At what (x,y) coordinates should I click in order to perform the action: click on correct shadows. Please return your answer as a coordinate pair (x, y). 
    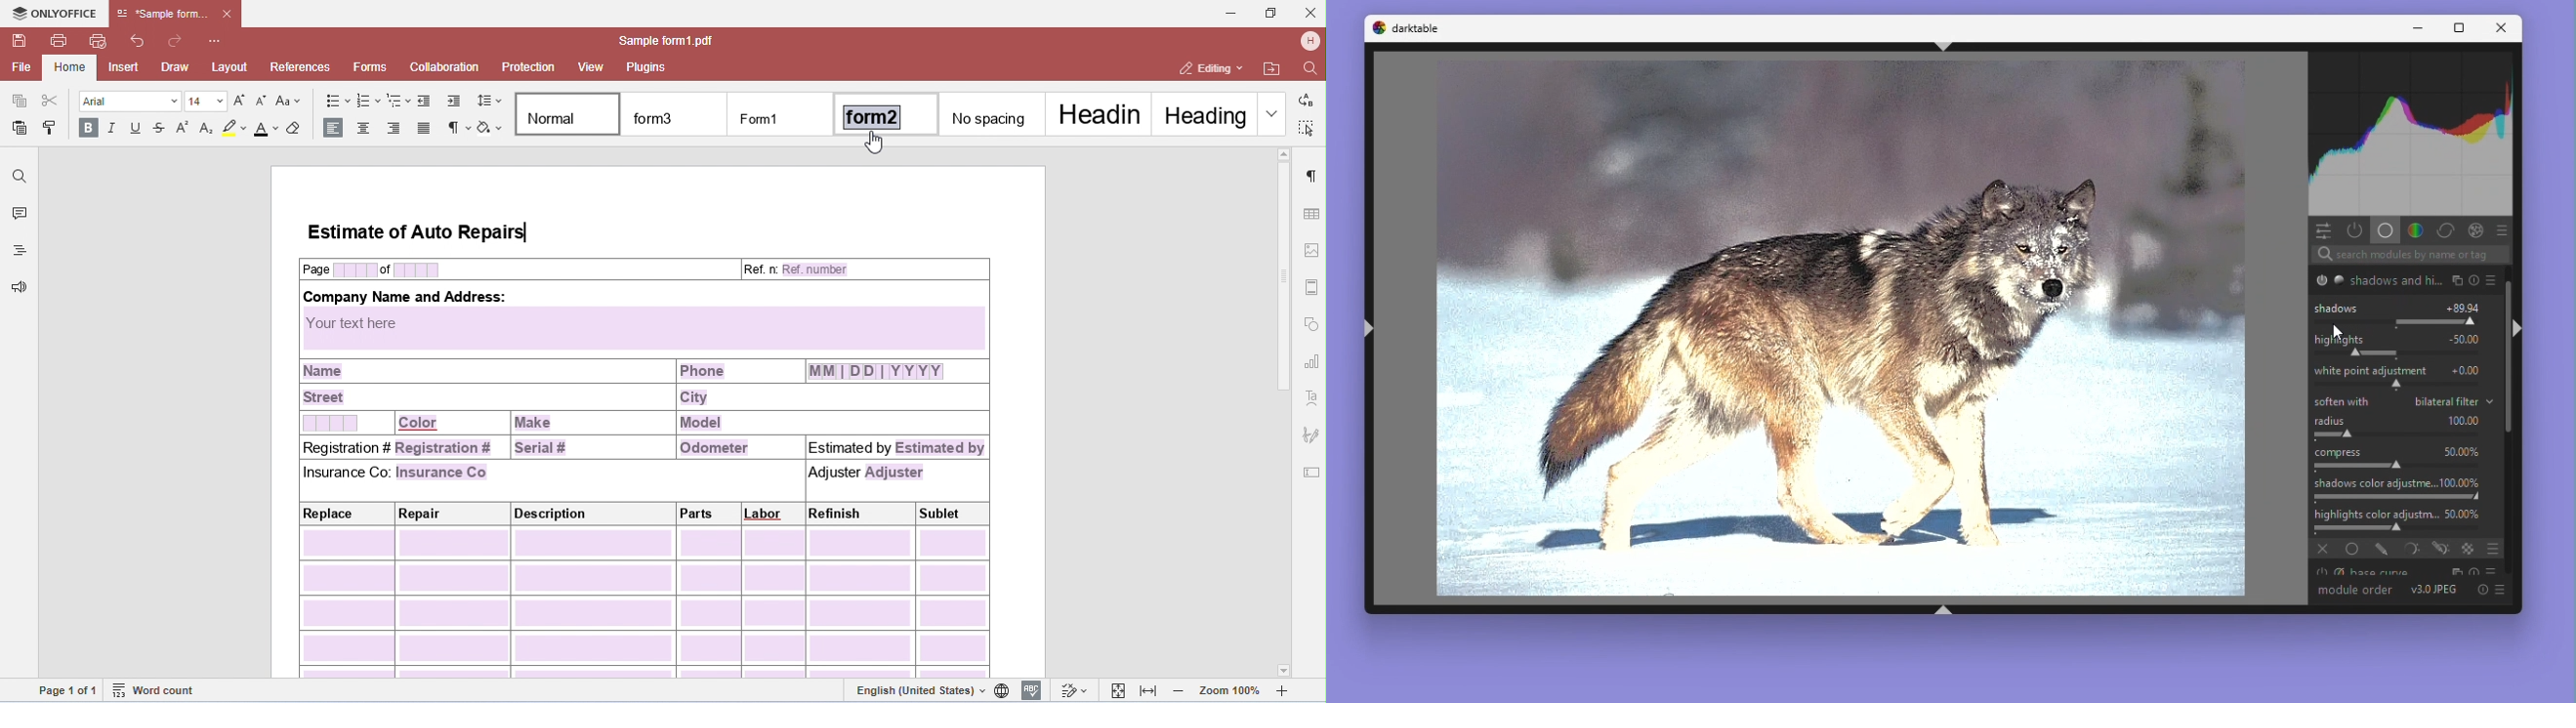
    Looking at the image, I should click on (2436, 322).